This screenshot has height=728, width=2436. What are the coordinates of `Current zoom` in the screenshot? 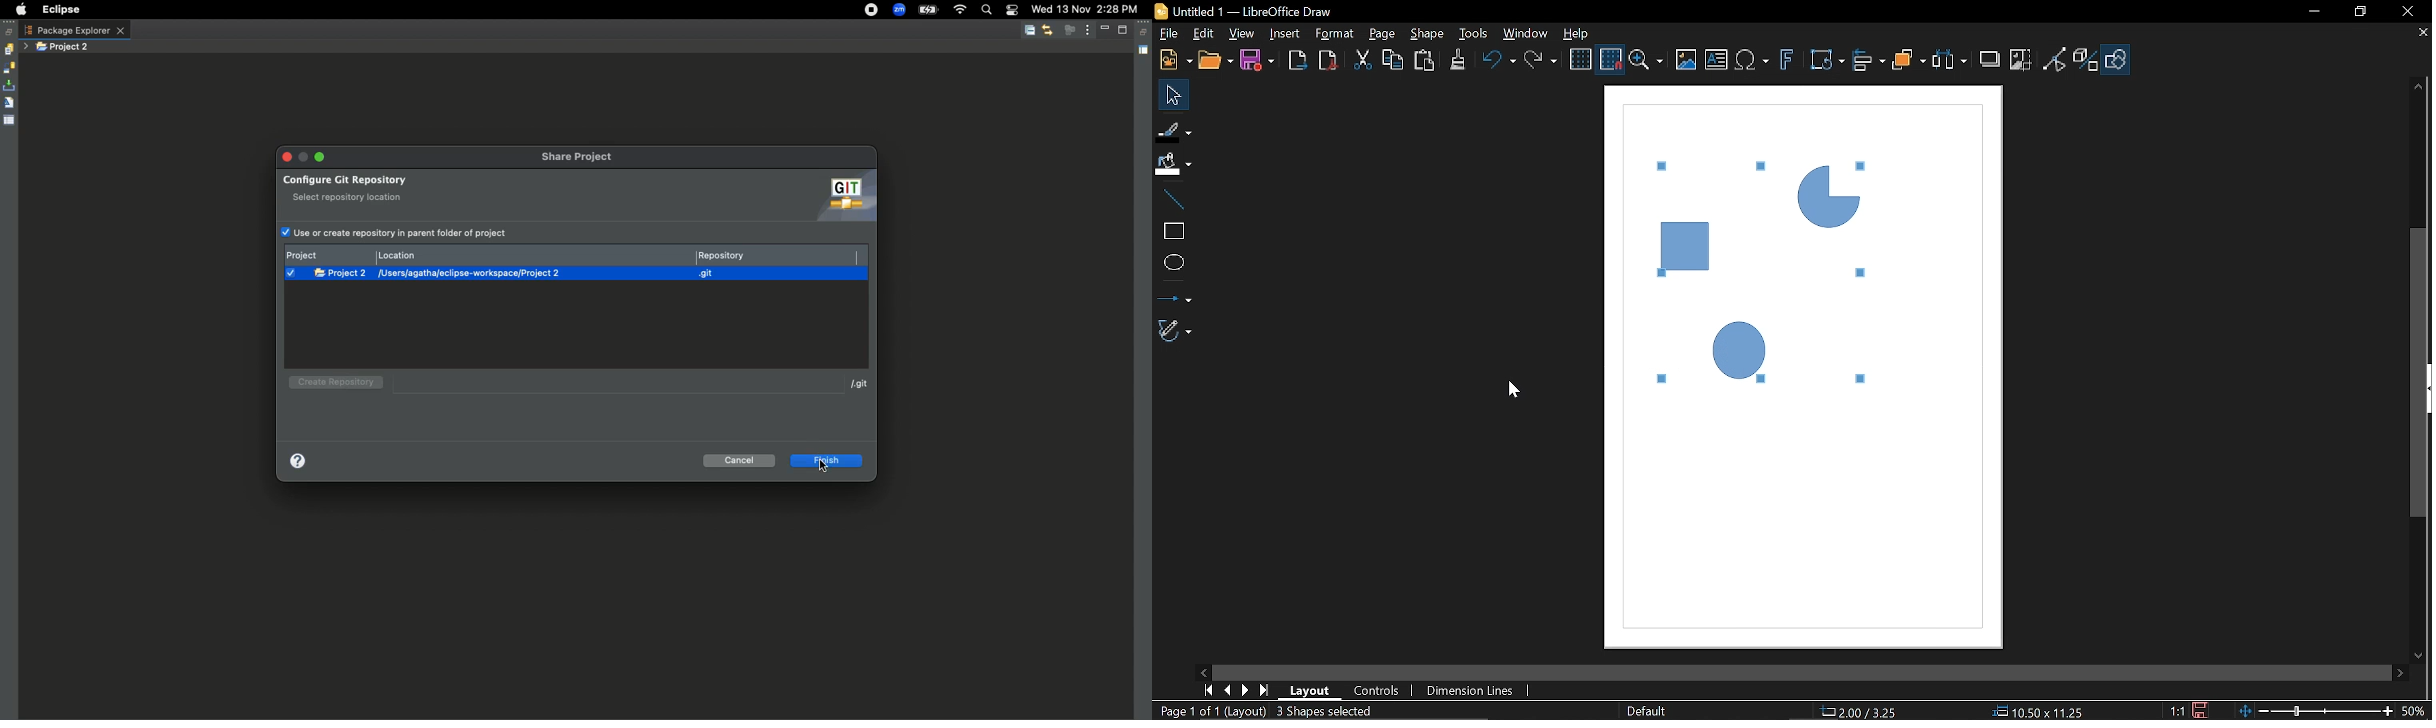 It's located at (2416, 710).